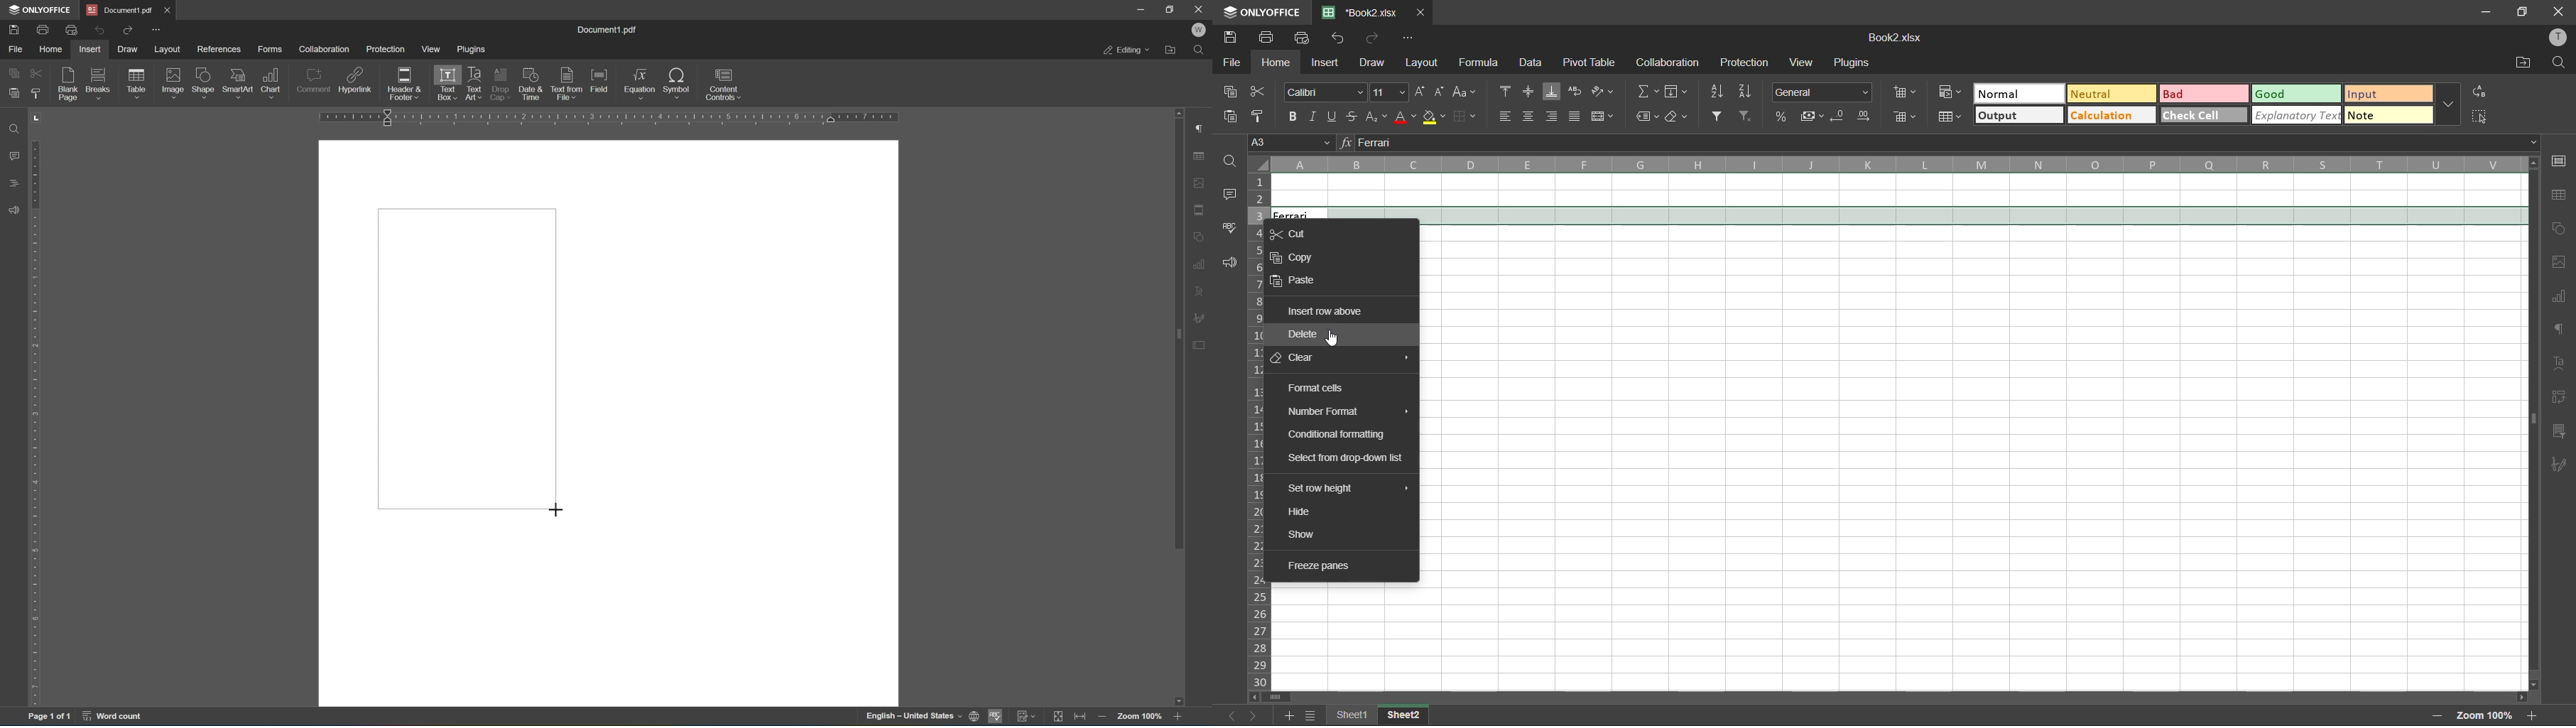 The height and width of the screenshot is (728, 2576). I want to click on signature, so click(2560, 465).